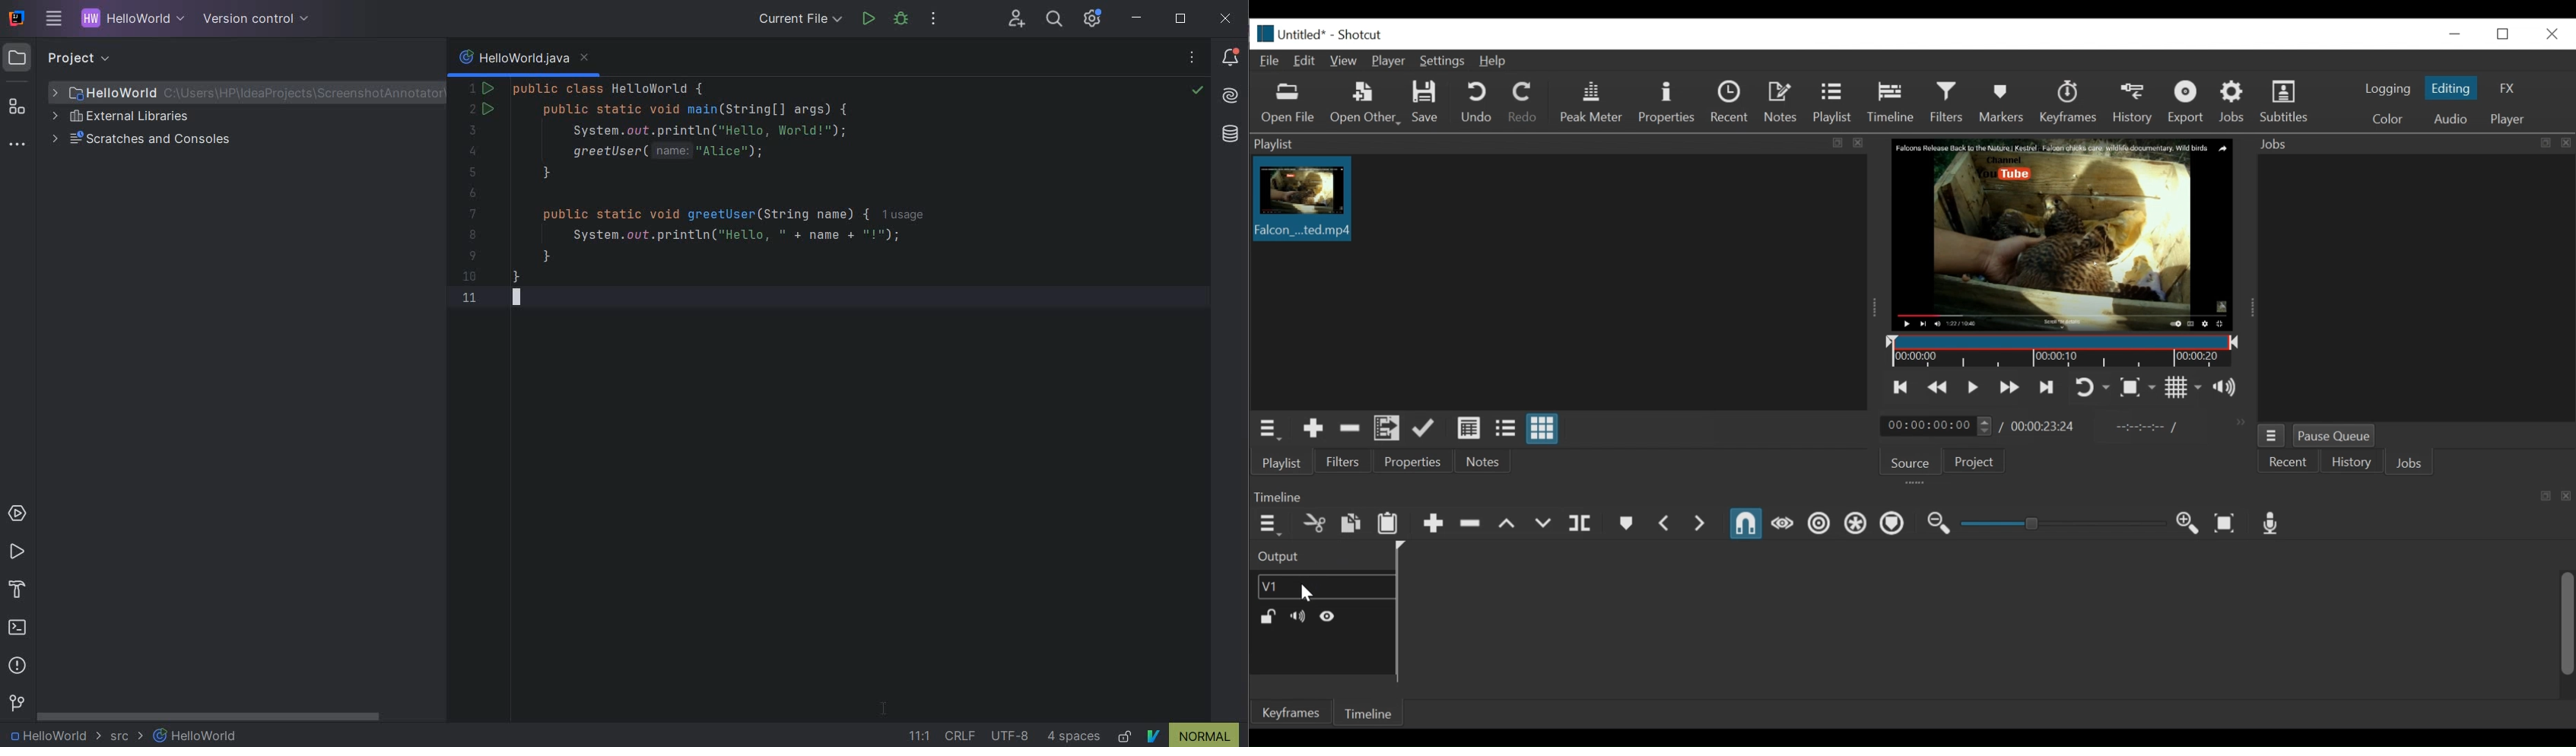 The width and height of the screenshot is (2576, 756). Describe the element at coordinates (1288, 104) in the screenshot. I see `Open file` at that location.